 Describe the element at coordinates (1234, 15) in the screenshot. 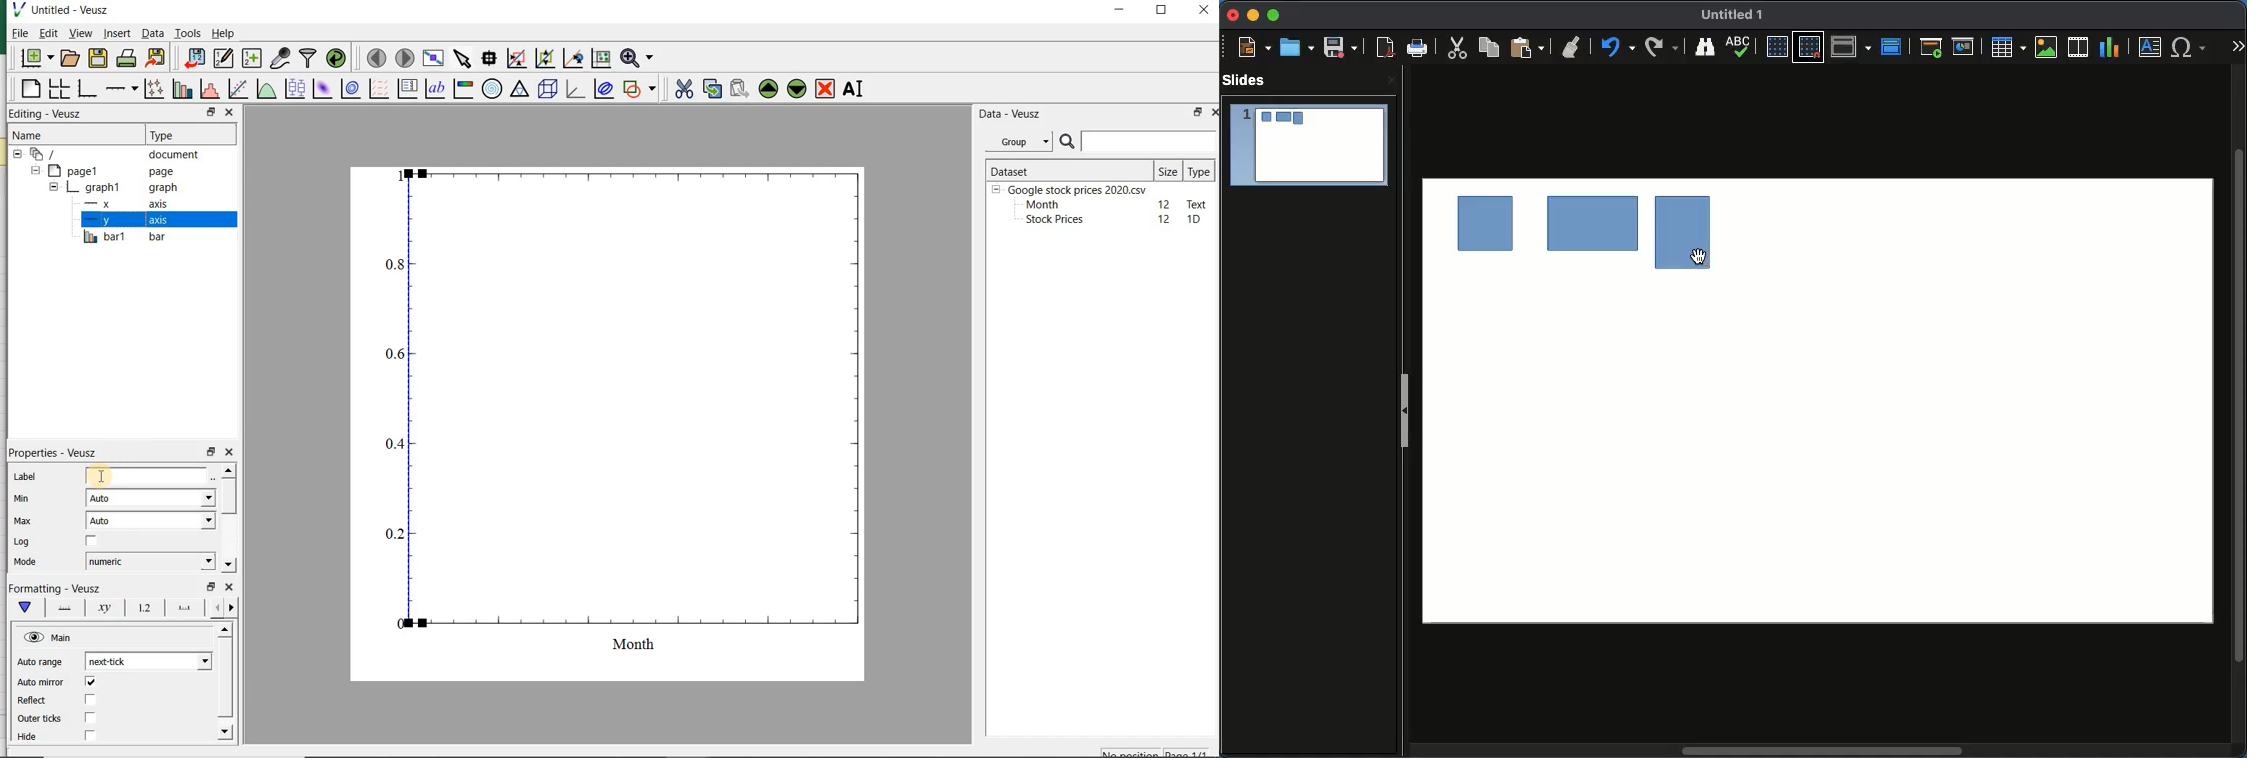

I see `Close` at that location.